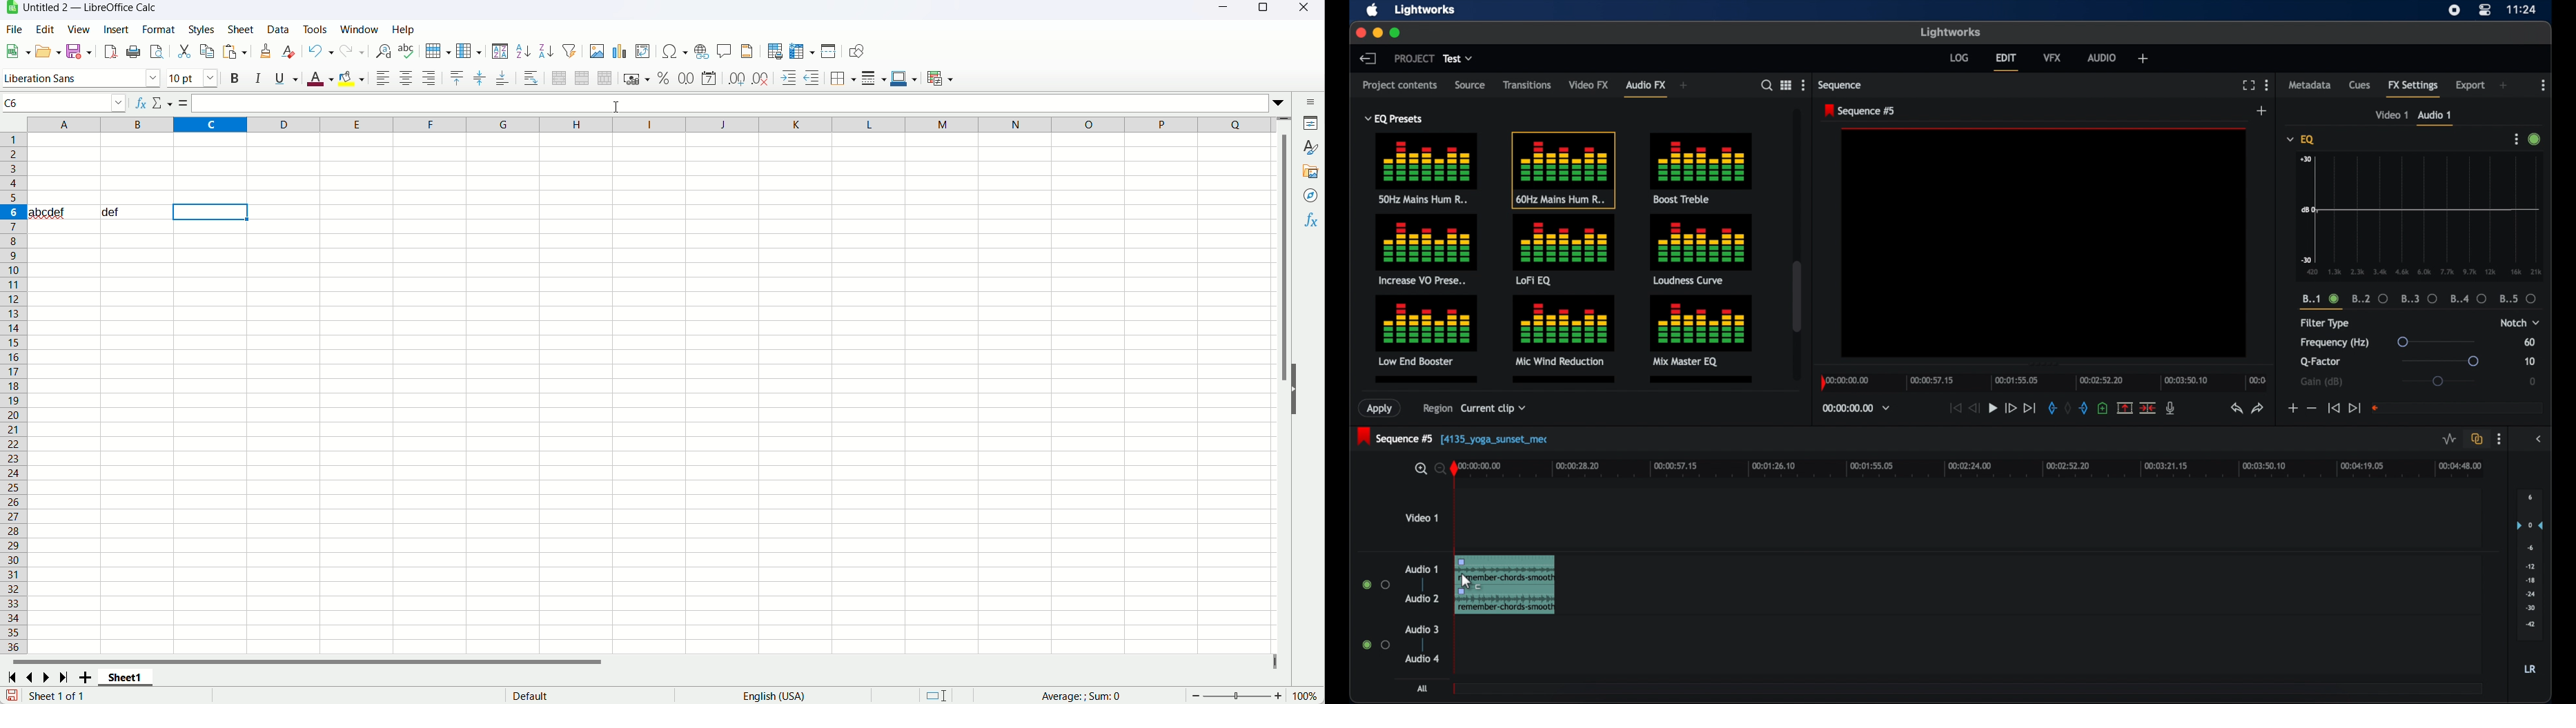 The height and width of the screenshot is (728, 2576). What do you see at coordinates (873, 79) in the screenshot?
I see `border style` at bounding box center [873, 79].